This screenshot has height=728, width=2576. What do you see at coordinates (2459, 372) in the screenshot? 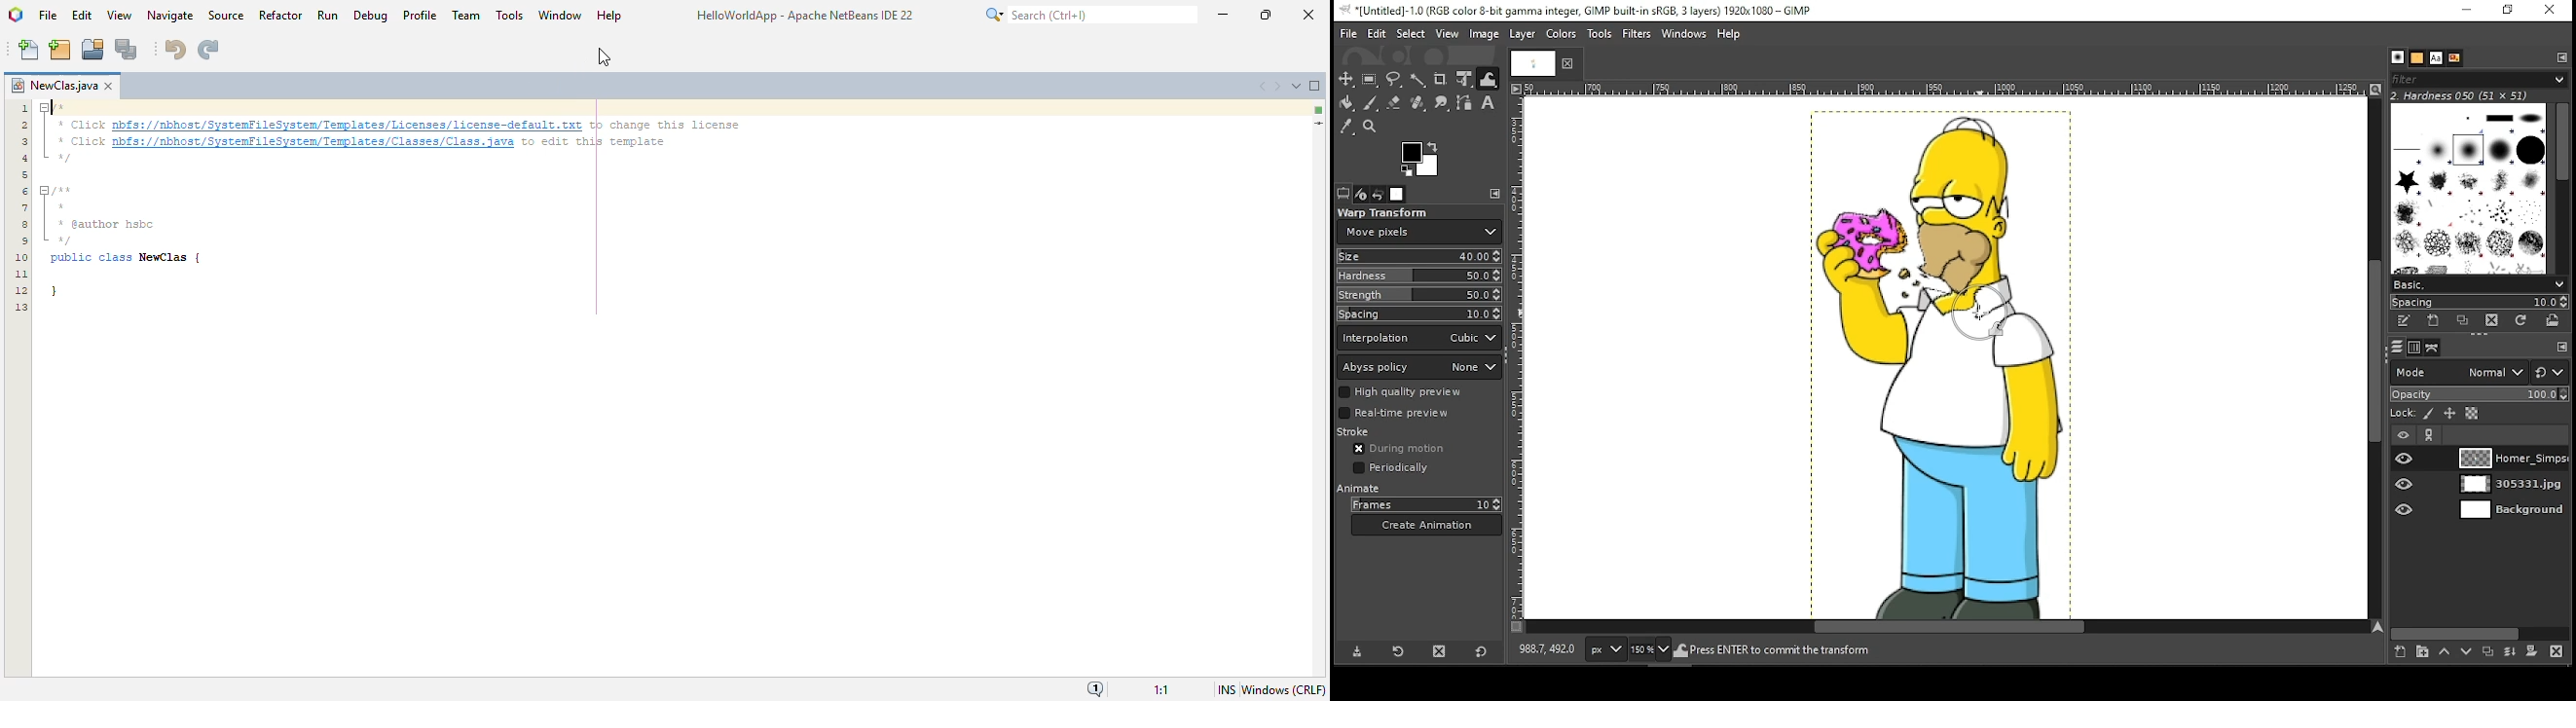
I see `layer mode` at bounding box center [2459, 372].